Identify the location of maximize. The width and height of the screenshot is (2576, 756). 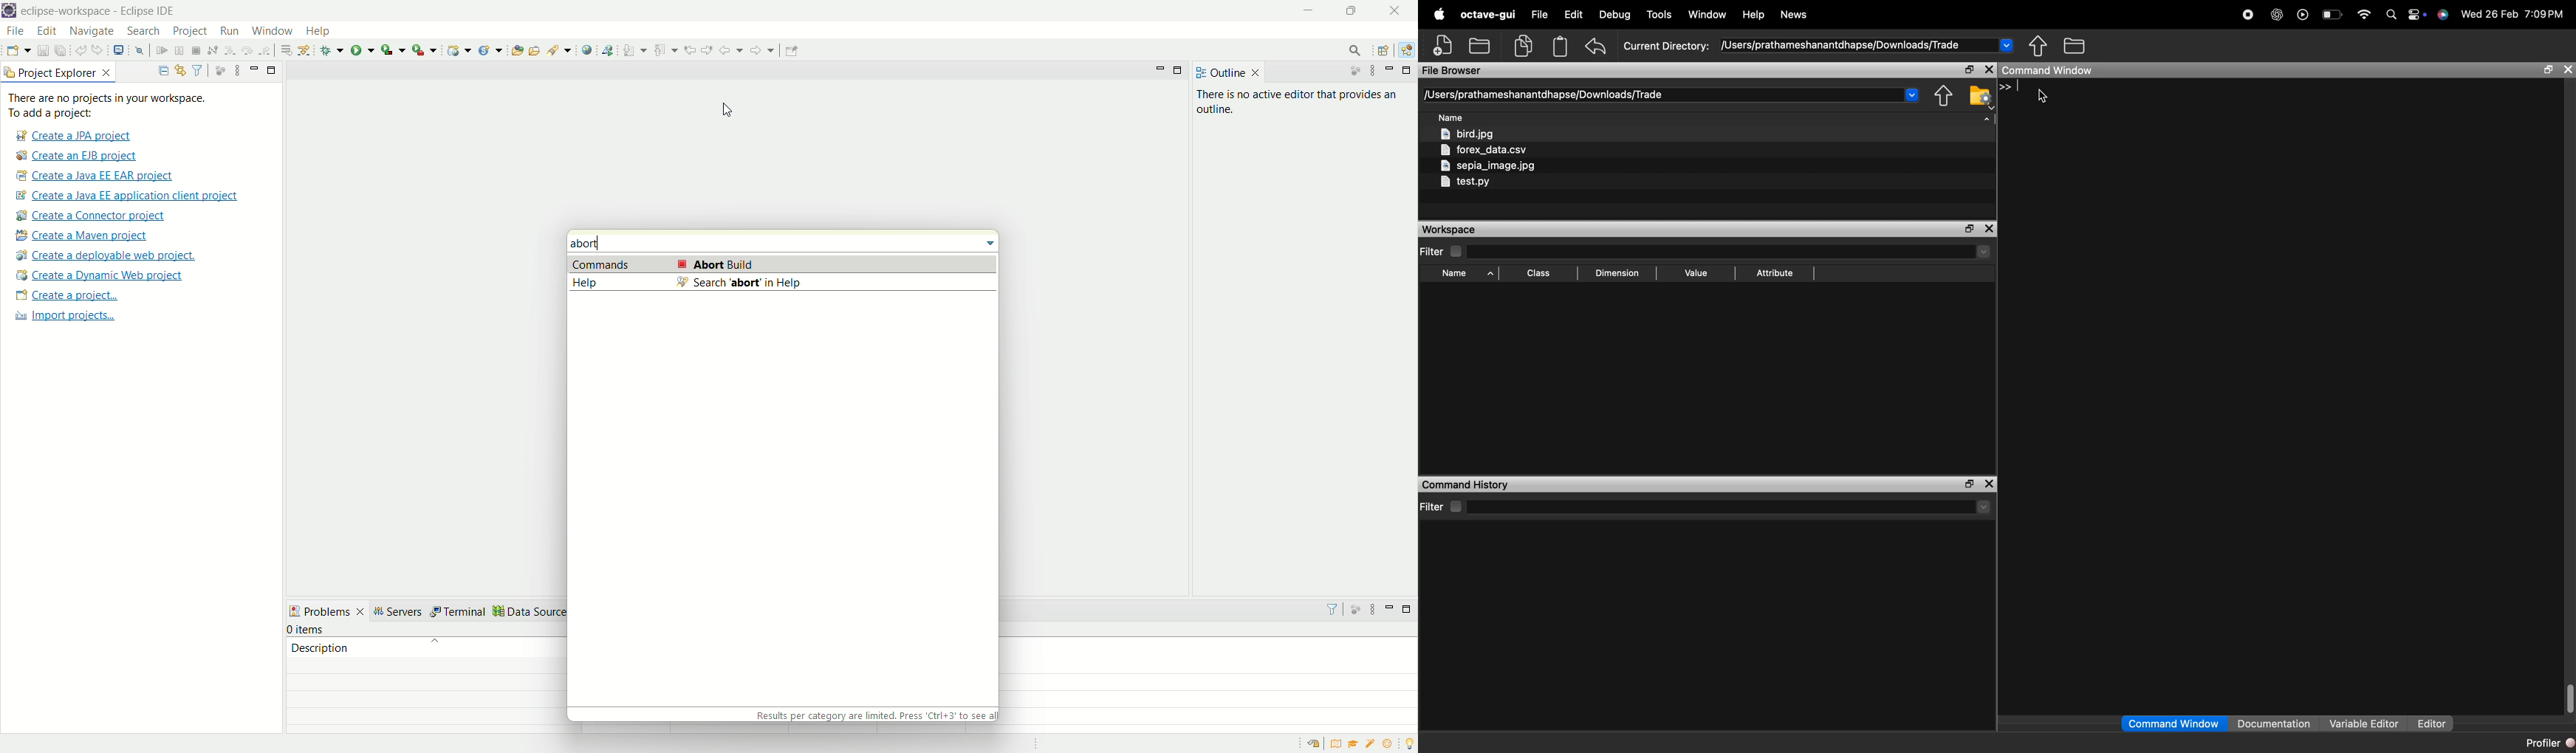
(1180, 71).